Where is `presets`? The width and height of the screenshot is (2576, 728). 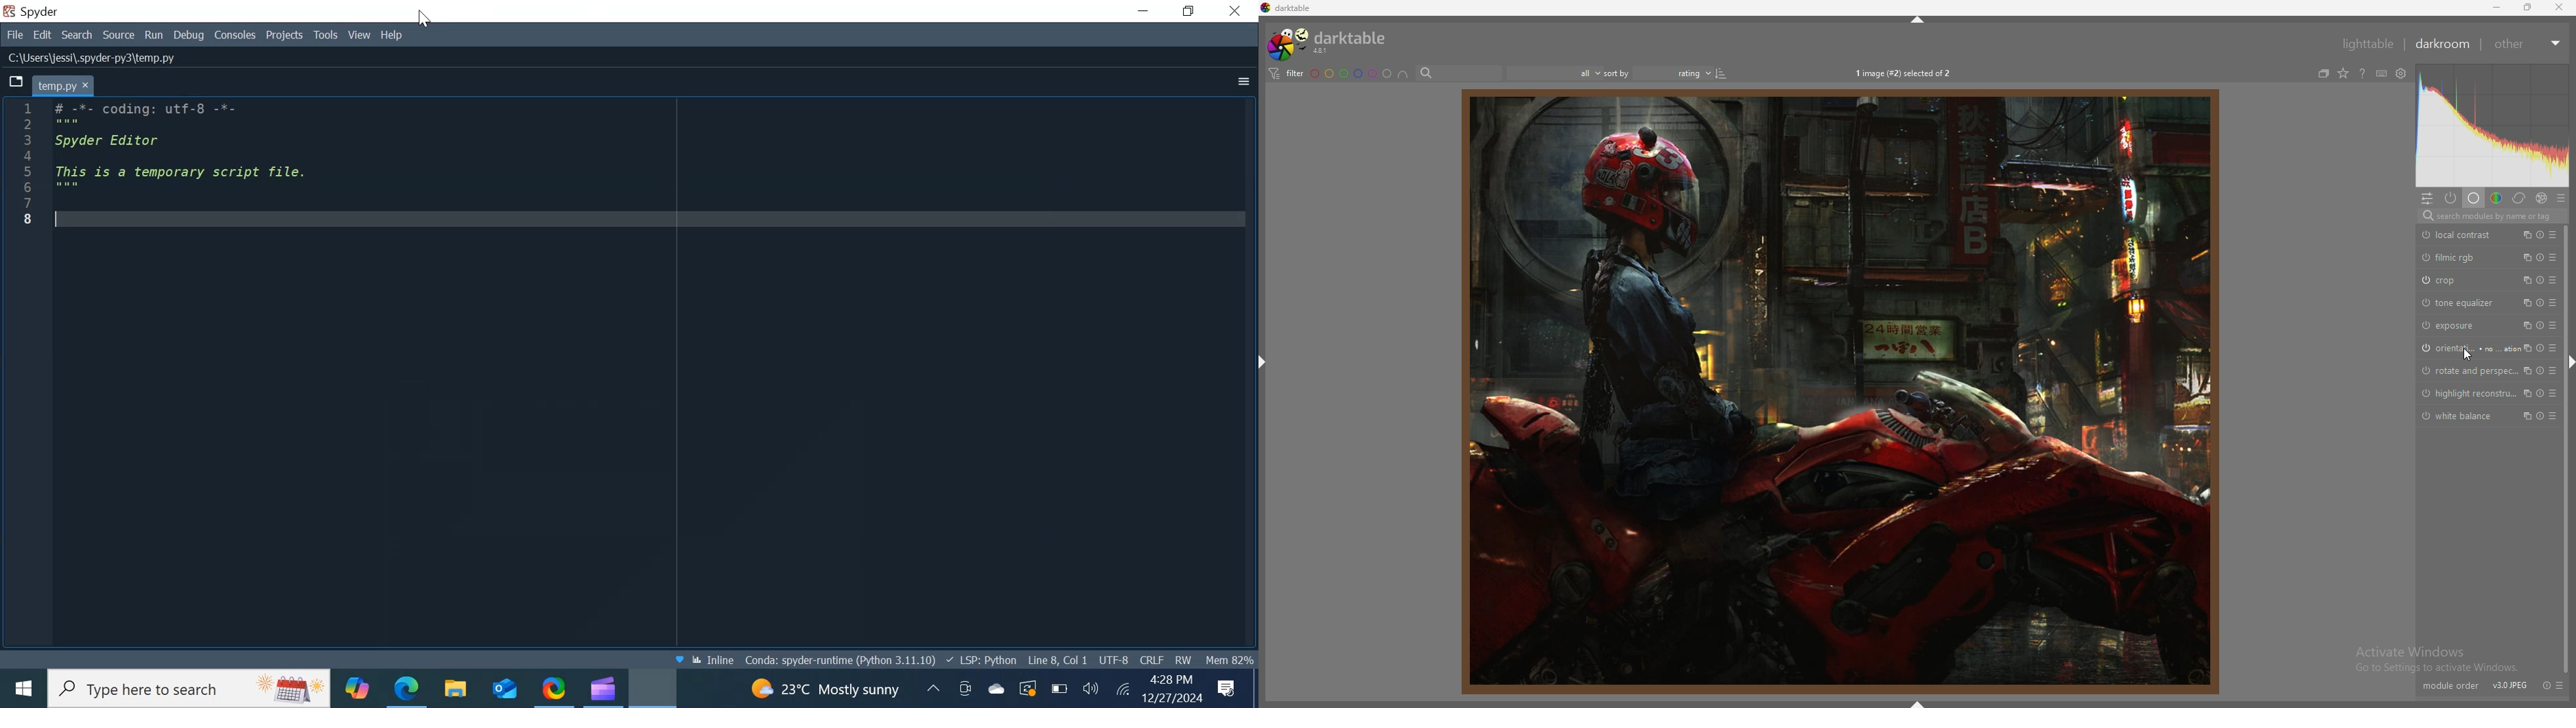
presets is located at coordinates (2559, 685).